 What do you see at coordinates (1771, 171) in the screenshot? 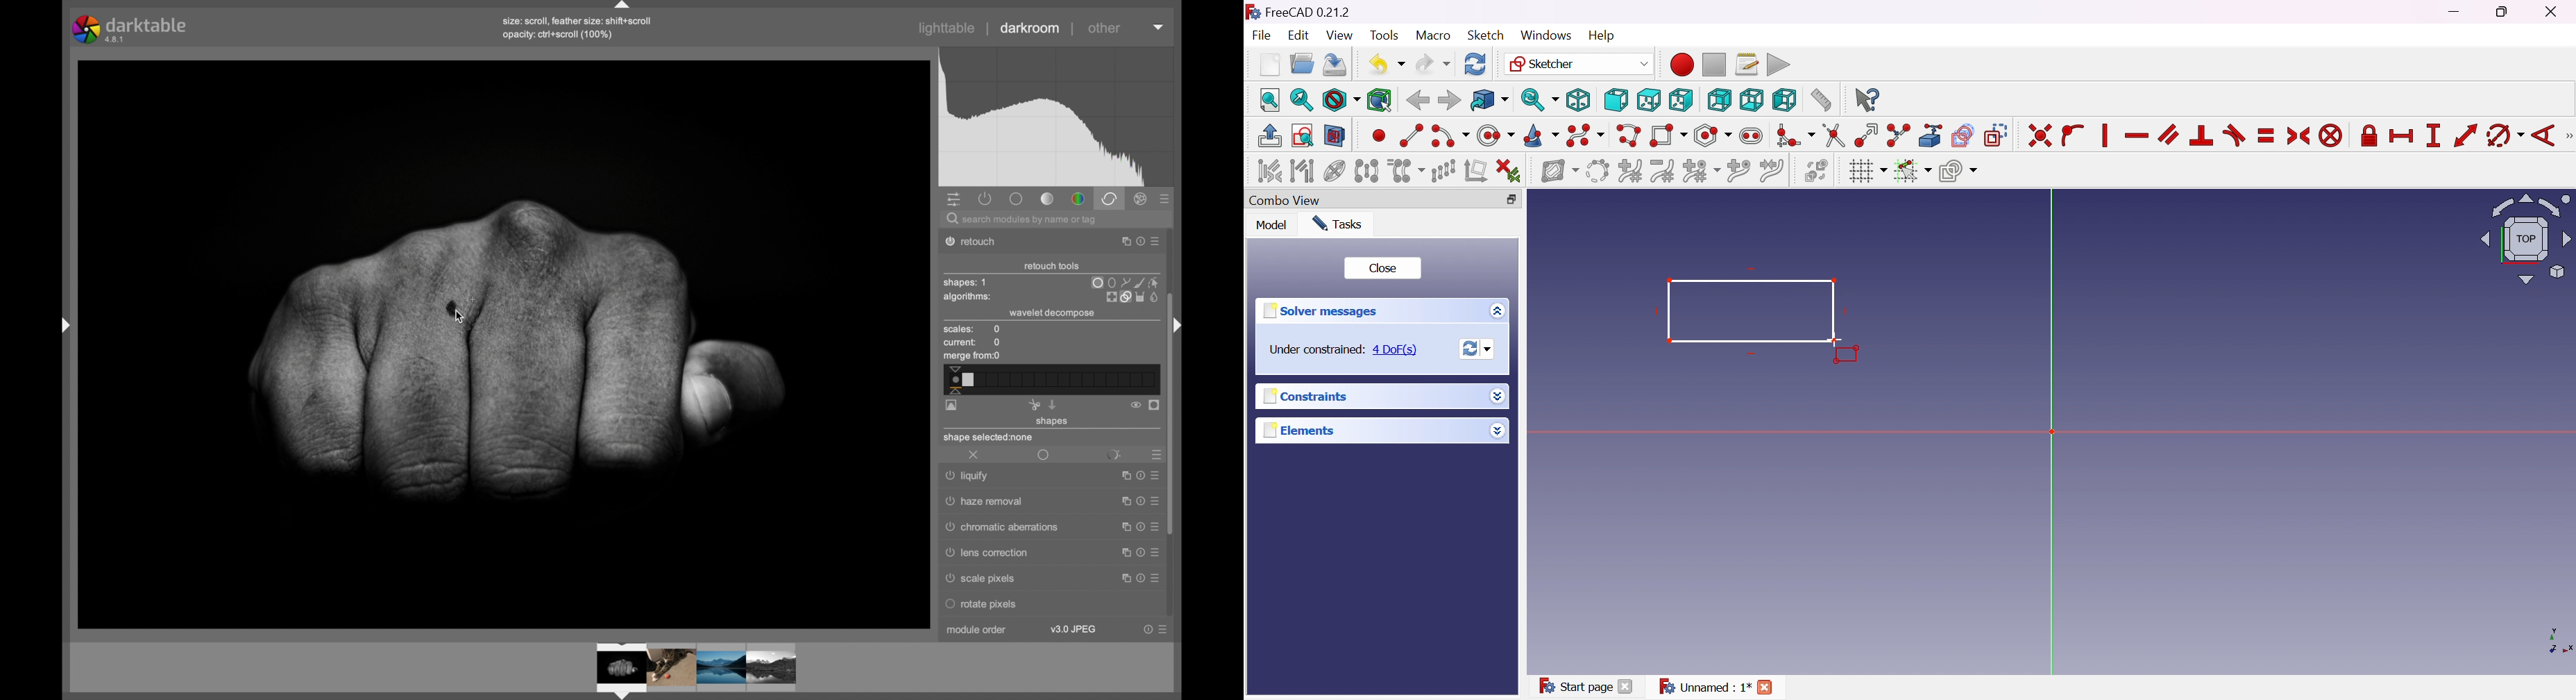
I see `Join curves` at bounding box center [1771, 171].